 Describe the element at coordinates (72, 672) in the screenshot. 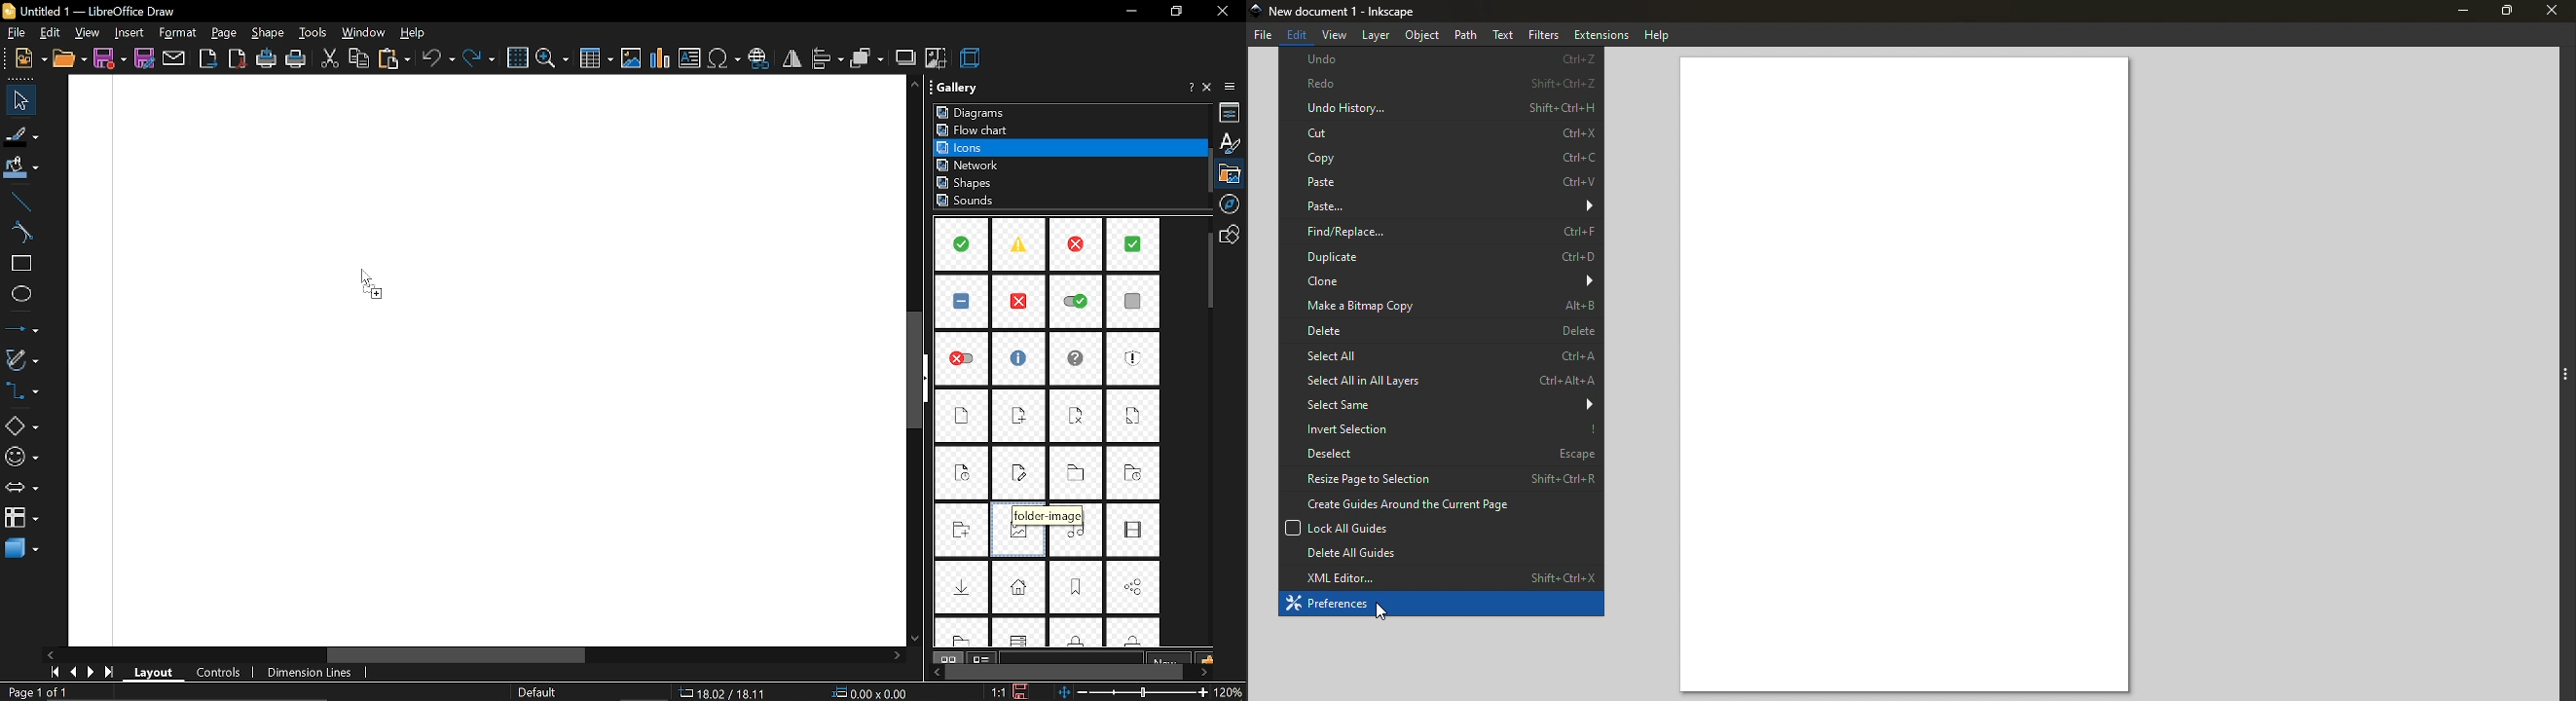

I see `previous page` at that location.